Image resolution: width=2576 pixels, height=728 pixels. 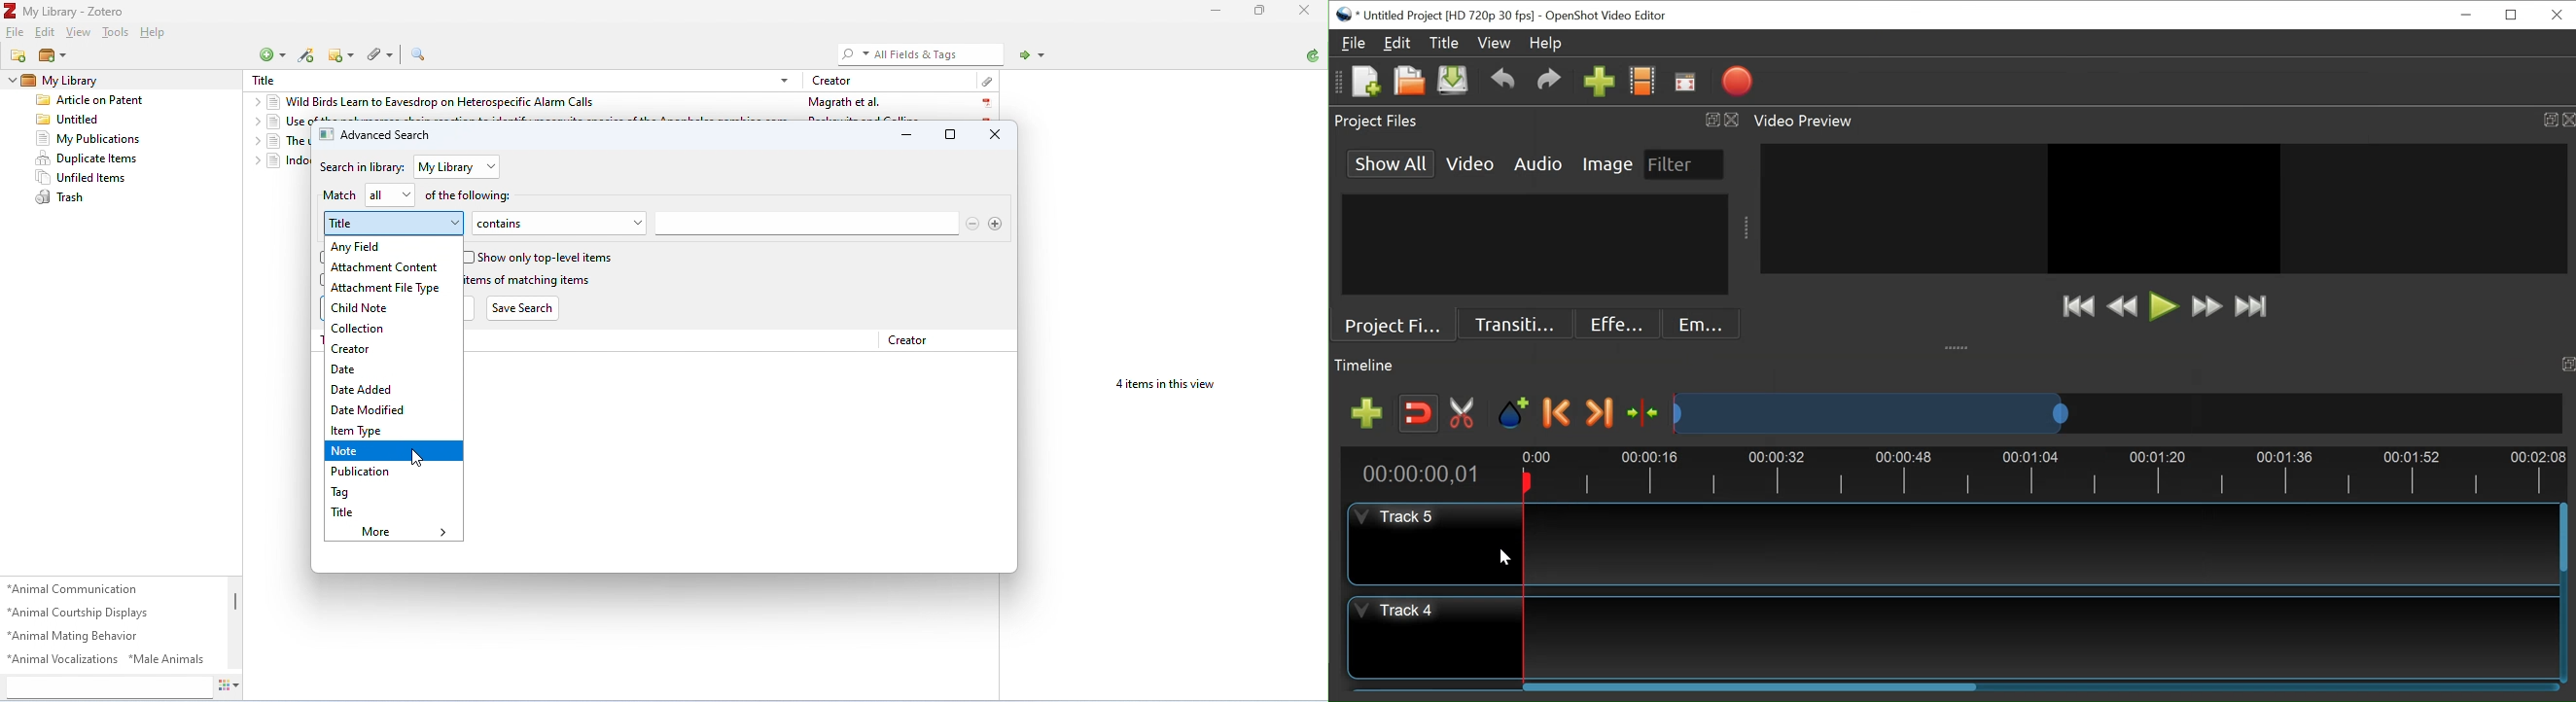 I want to click on remove search options, so click(x=972, y=223).